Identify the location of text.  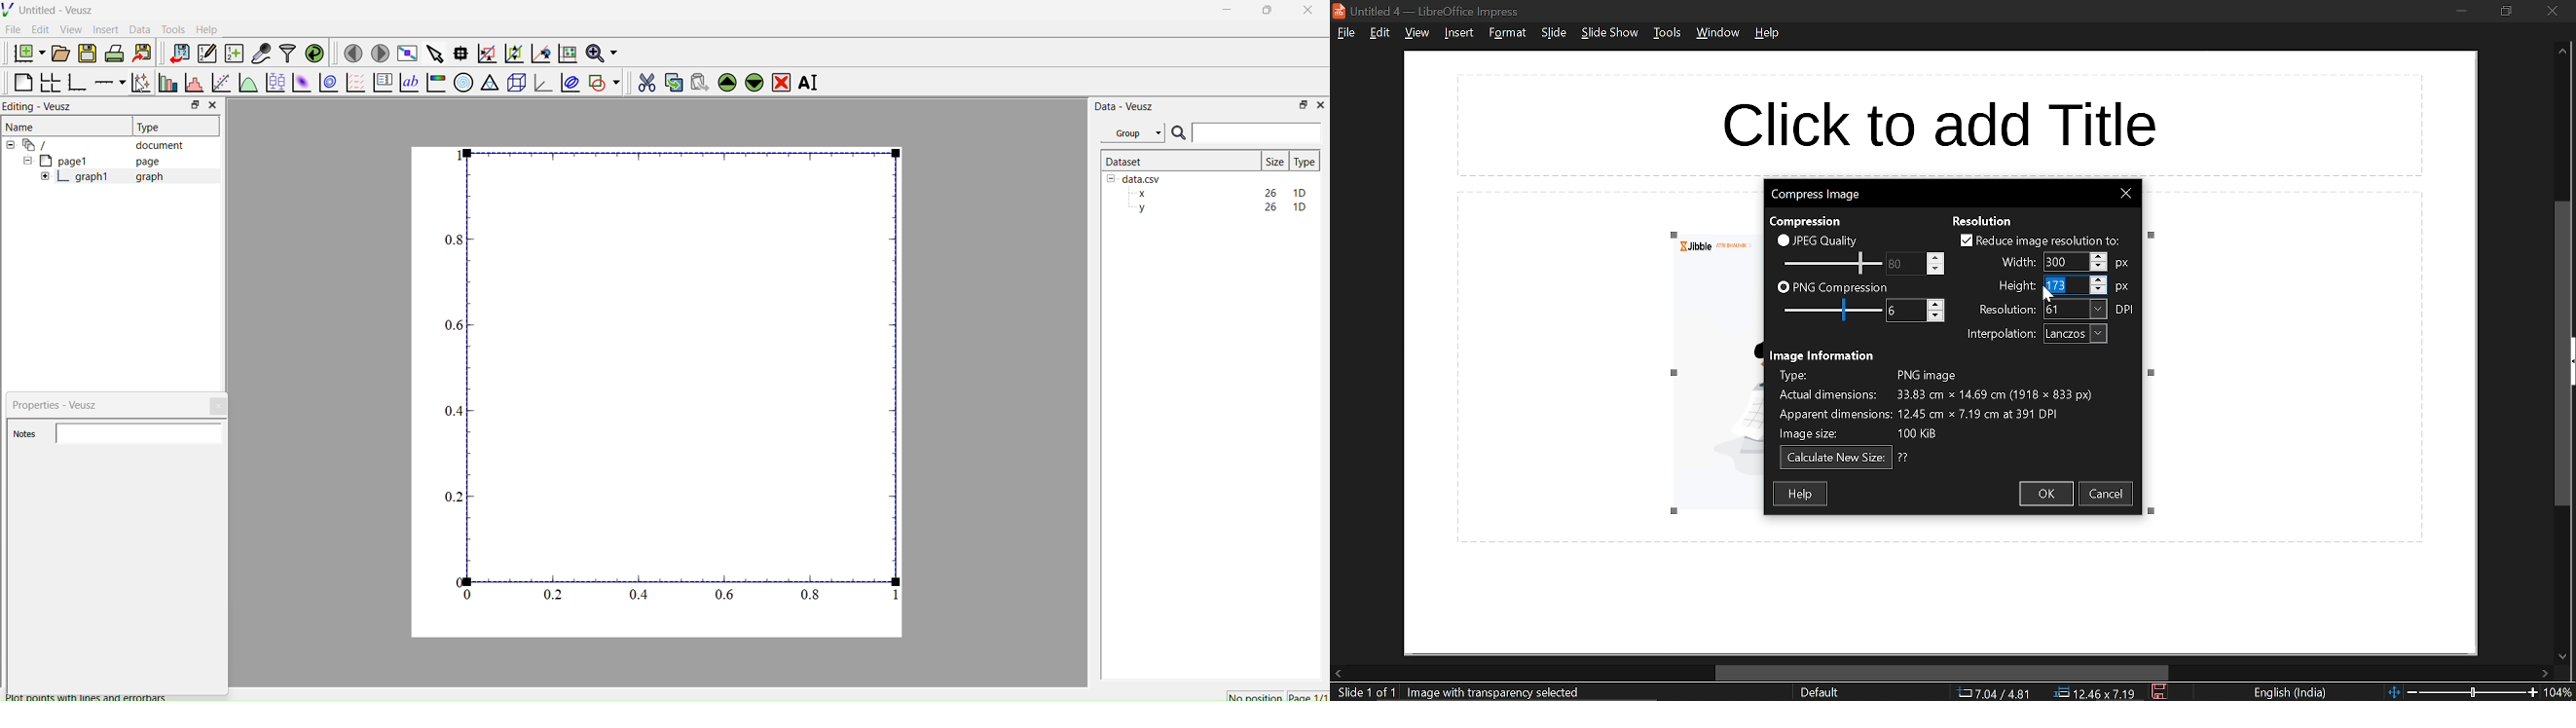
(1811, 220).